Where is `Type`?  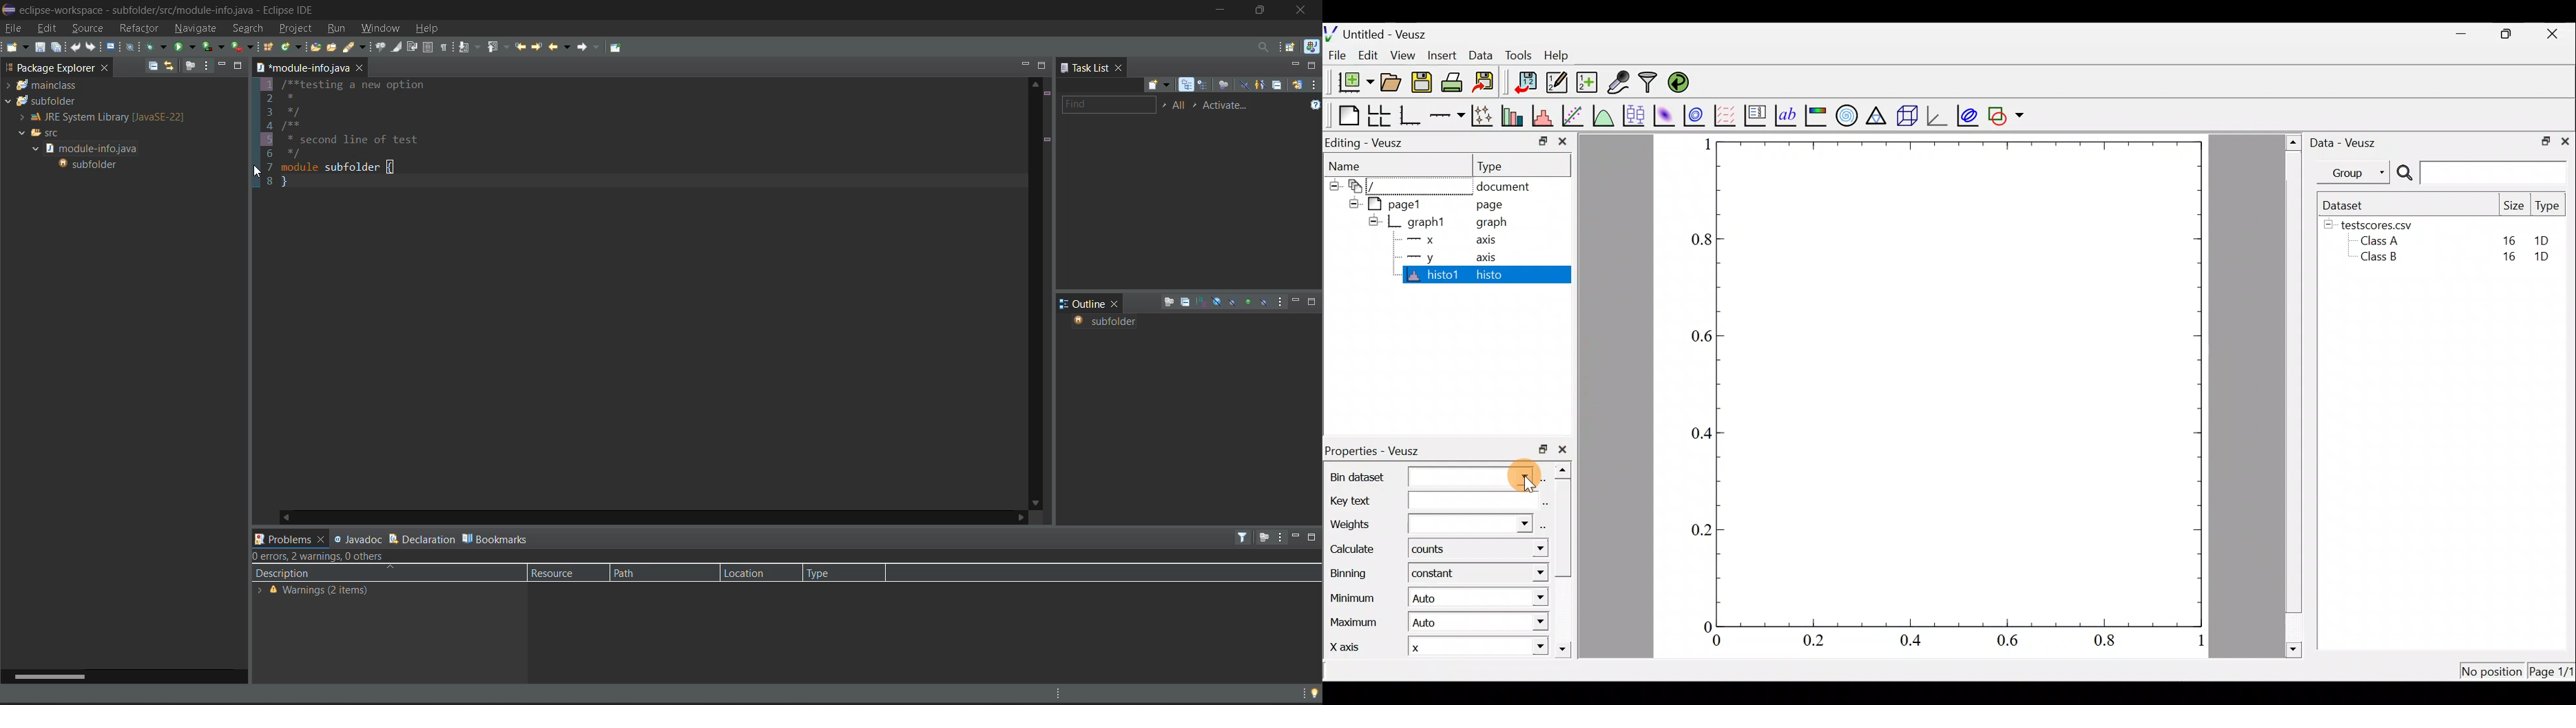 Type is located at coordinates (2548, 206).